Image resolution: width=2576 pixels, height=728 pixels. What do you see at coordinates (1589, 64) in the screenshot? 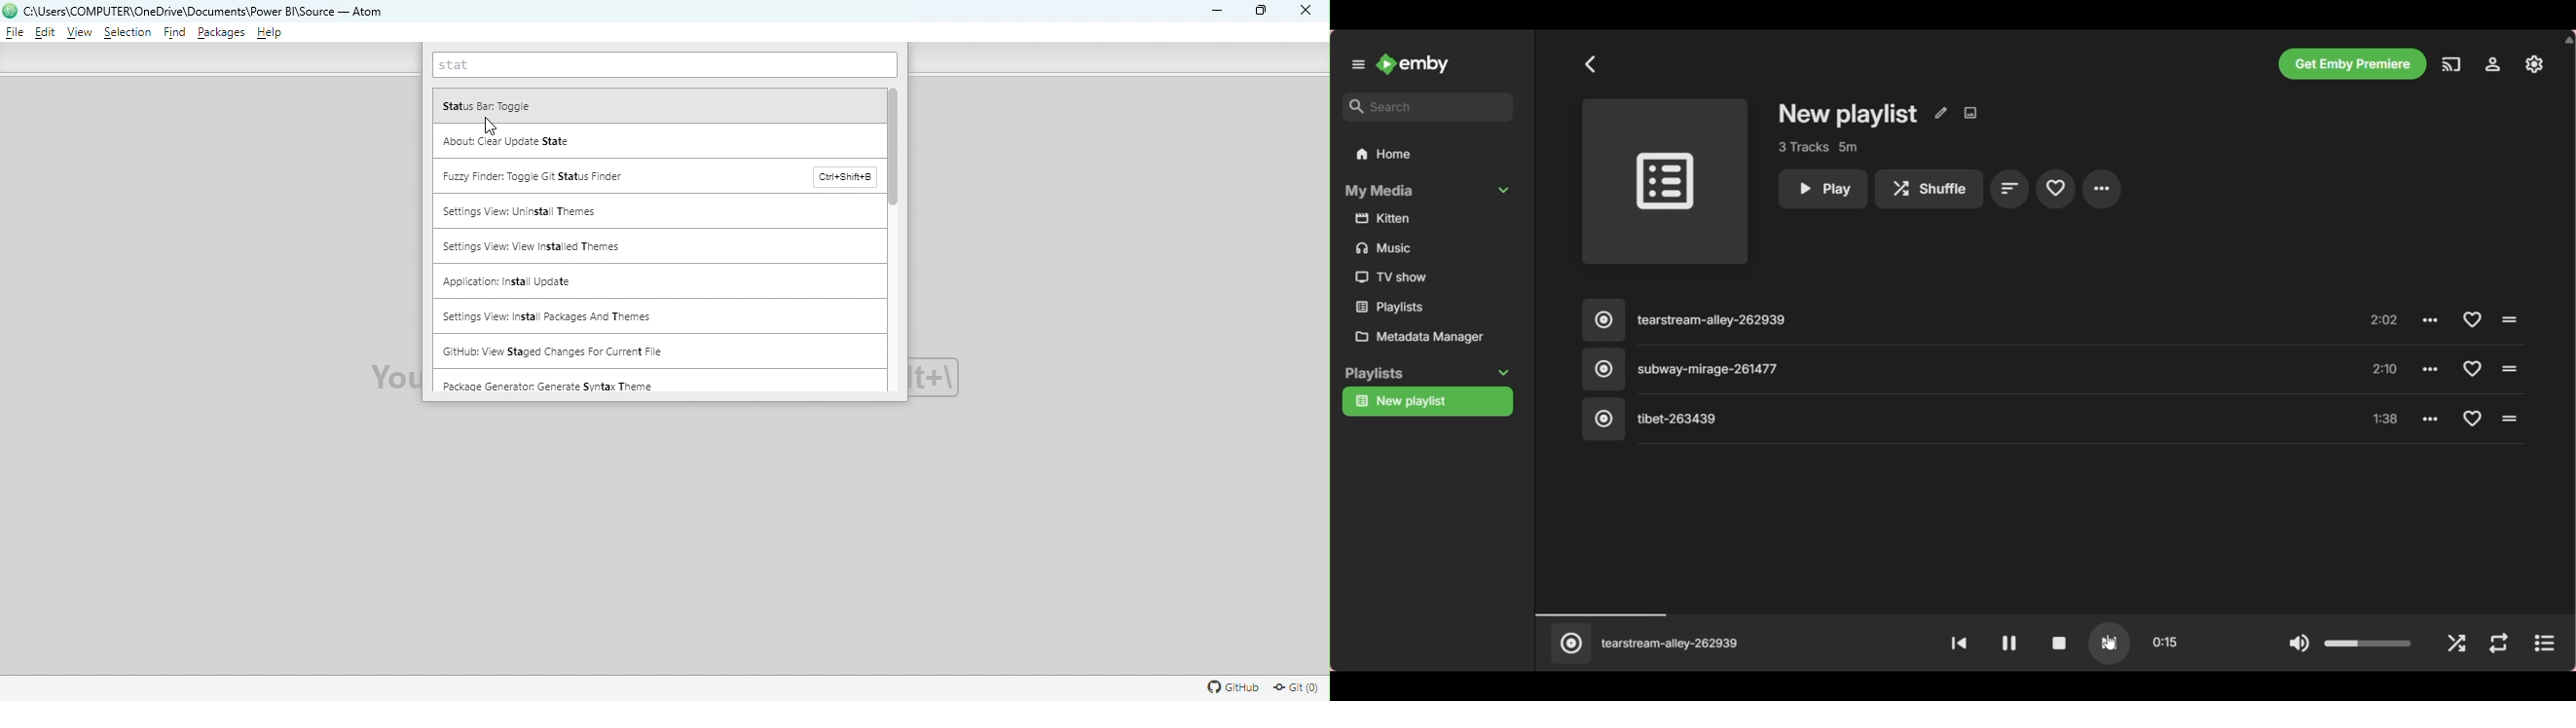
I see `Go back` at bounding box center [1589, 64].